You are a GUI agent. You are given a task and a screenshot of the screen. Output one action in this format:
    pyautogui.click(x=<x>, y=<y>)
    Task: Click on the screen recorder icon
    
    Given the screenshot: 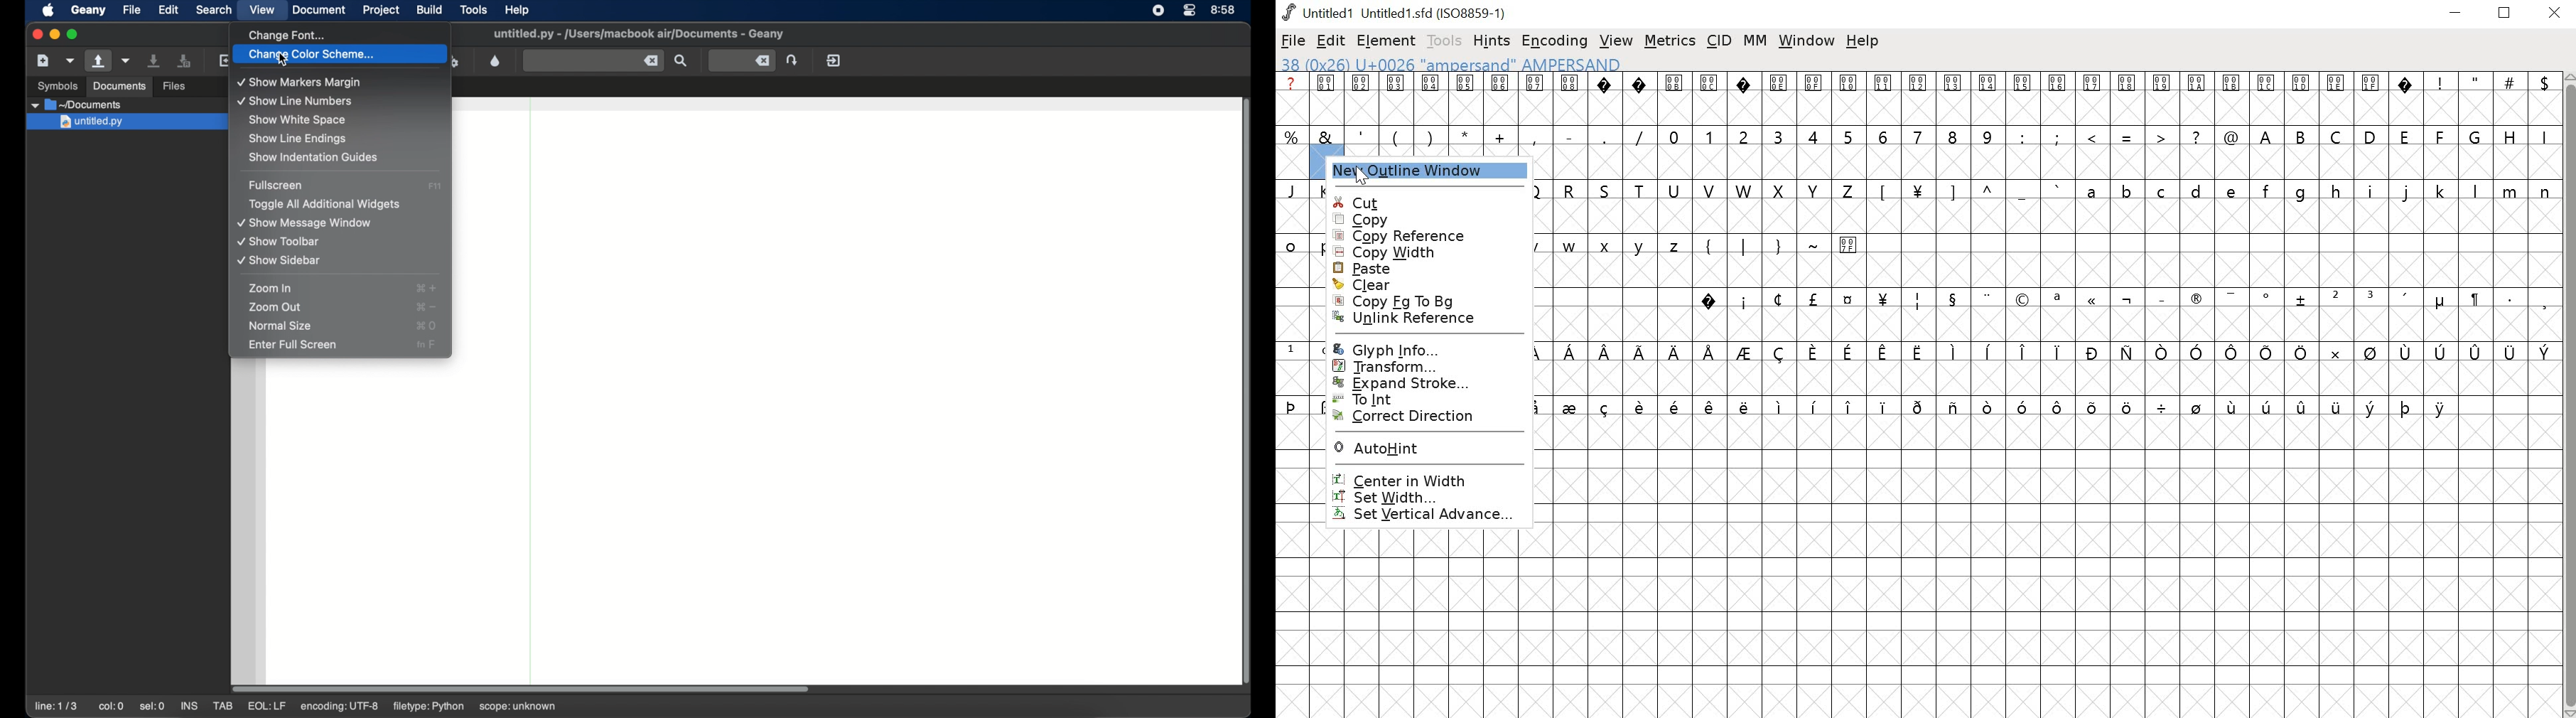 What is the action you would take?
    pyautogui.click(x=1160, y=11)
    